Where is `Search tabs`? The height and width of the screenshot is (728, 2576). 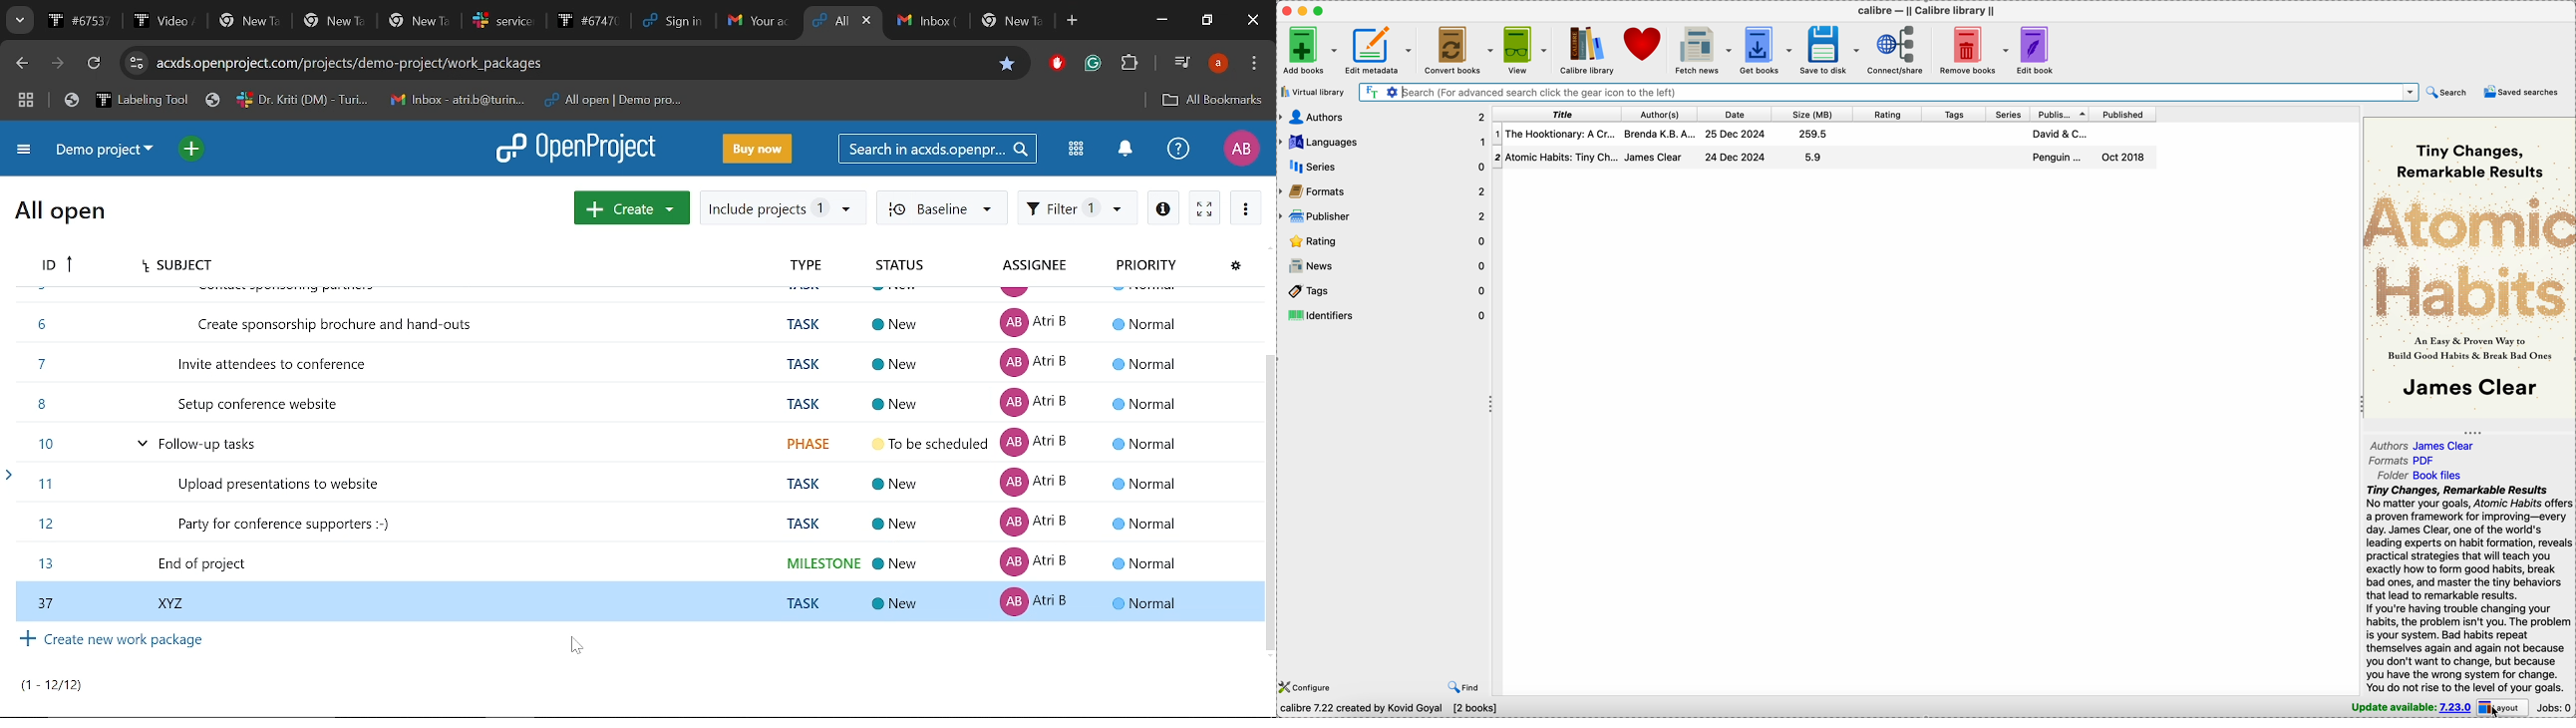 Search tabs is located at coordinates (18, 20).